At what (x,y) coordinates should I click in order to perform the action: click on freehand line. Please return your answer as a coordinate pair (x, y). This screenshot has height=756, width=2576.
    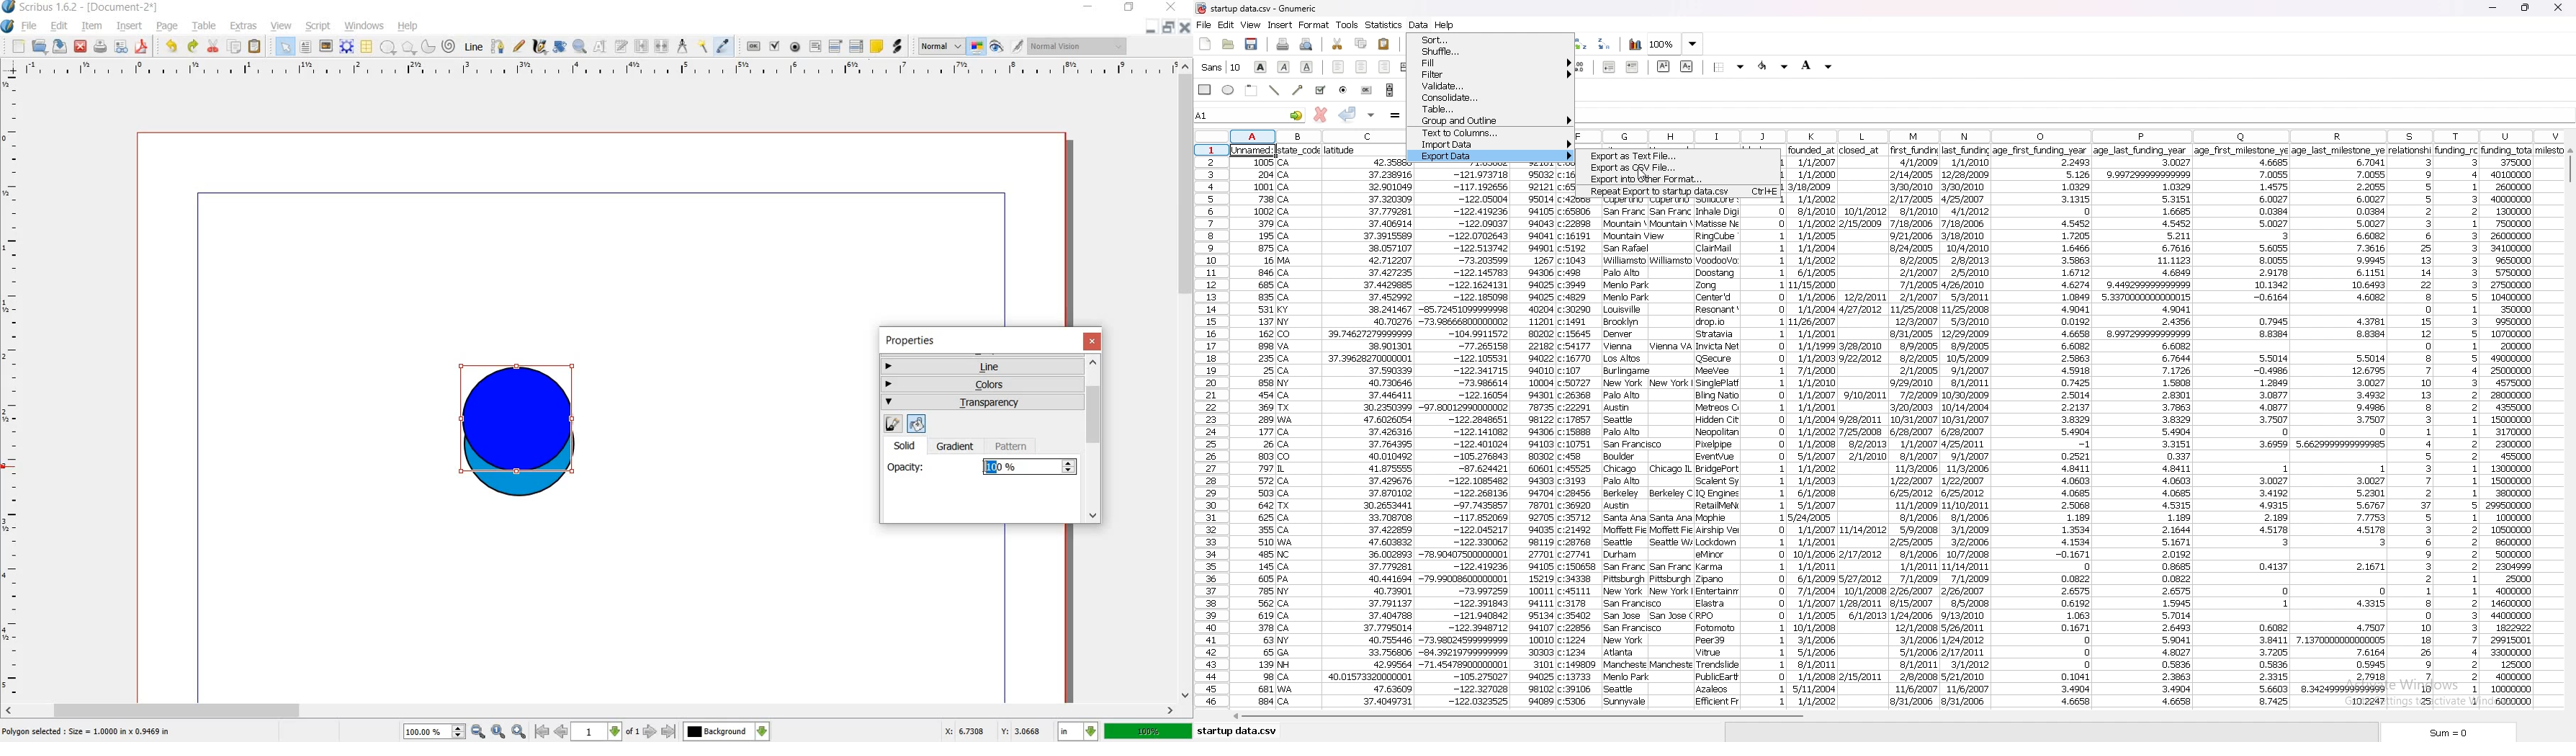
    Looking at the image, I should click on (520, 46).